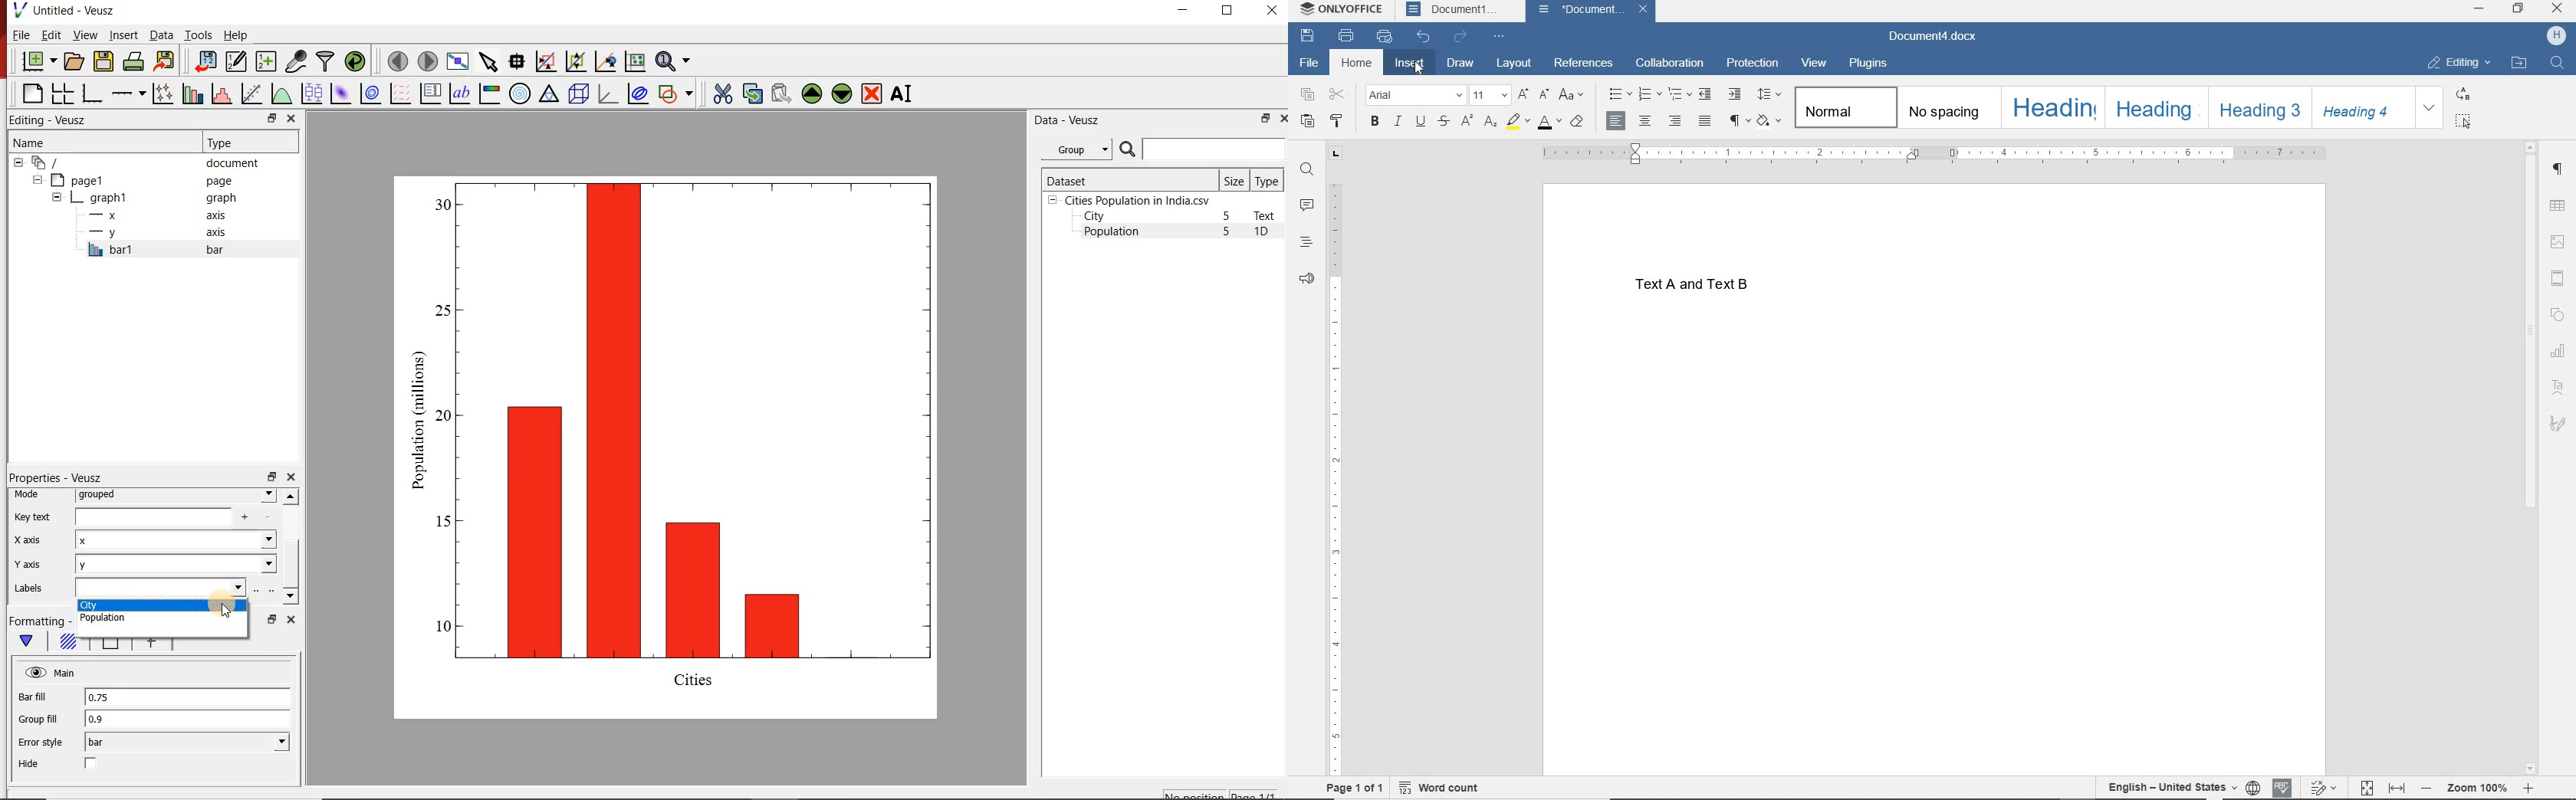 The width and height of the screenshot is (2576, 812). I want to click on CUT, so click(1338, 95).